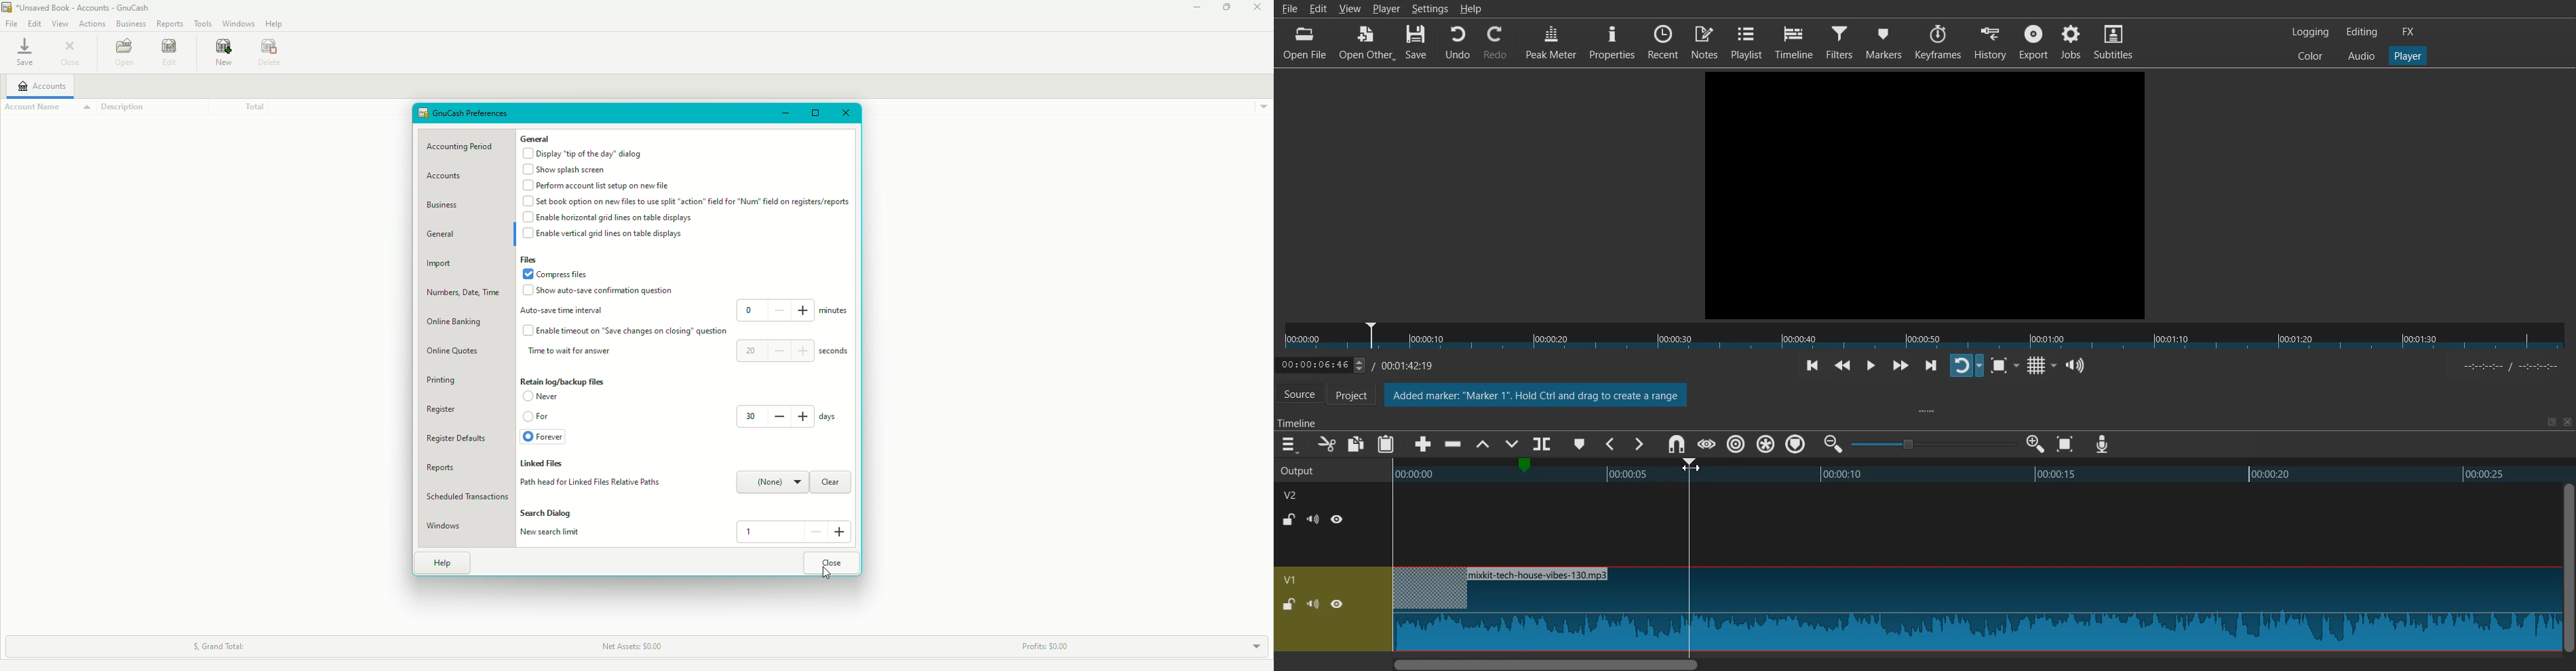 This screenshot has height=672, width=2576. Describe the element at coordinates (610, 217) in the screenshot. I see `Enable horizontal grid` at that location.